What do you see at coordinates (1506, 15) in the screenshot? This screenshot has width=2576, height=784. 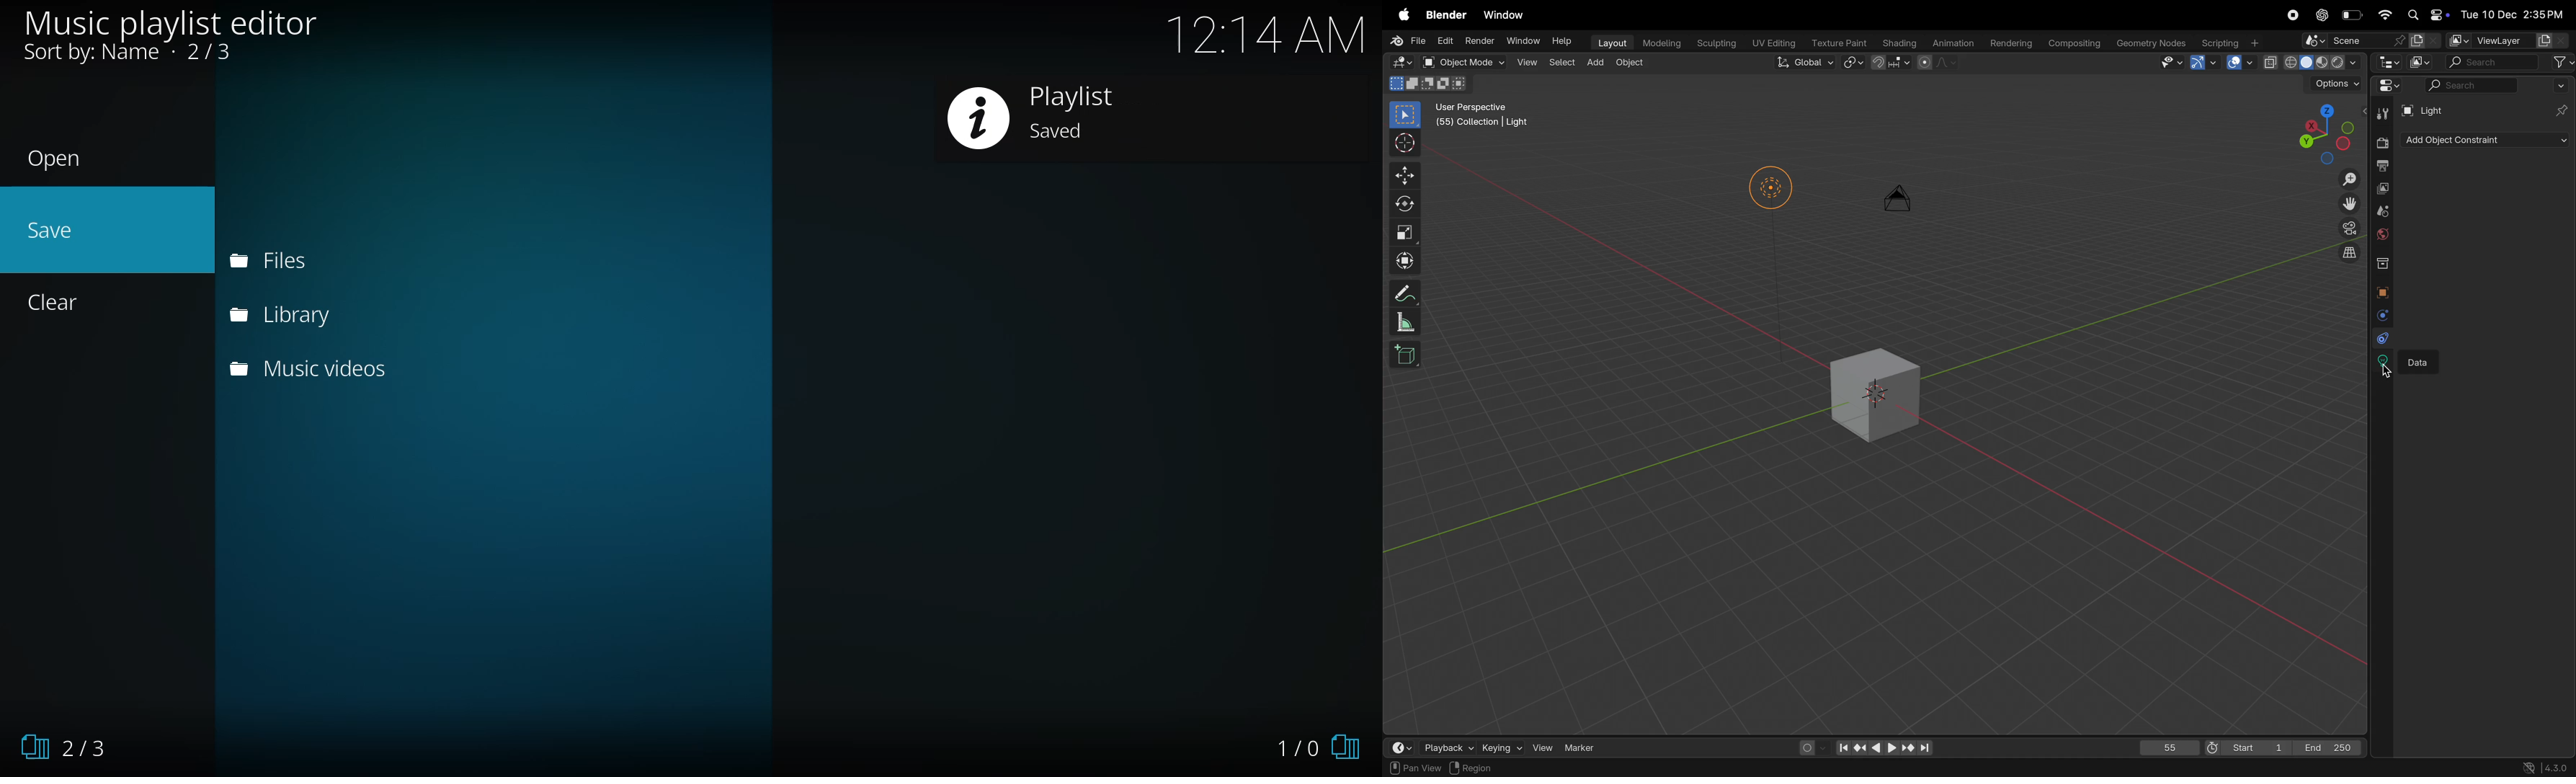 I see `window` at bounding box center [1506, 15].